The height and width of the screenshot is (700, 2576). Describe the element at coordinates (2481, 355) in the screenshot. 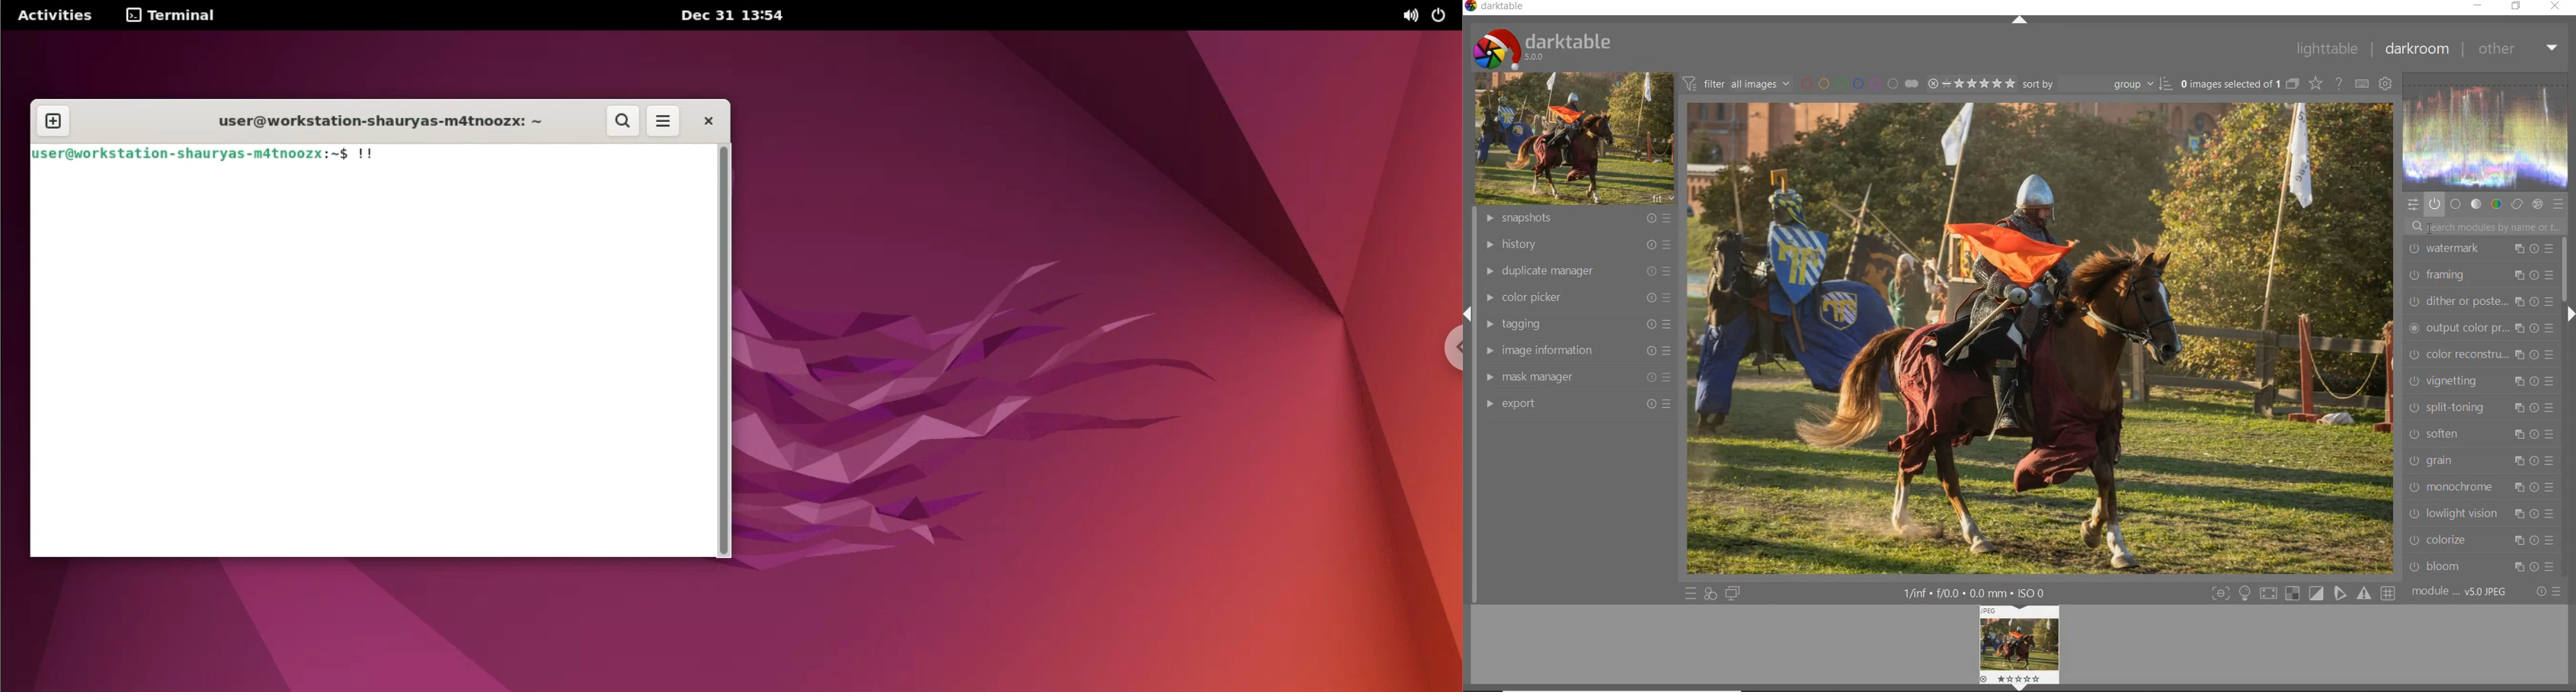

I see `color reconstruction` at that location.